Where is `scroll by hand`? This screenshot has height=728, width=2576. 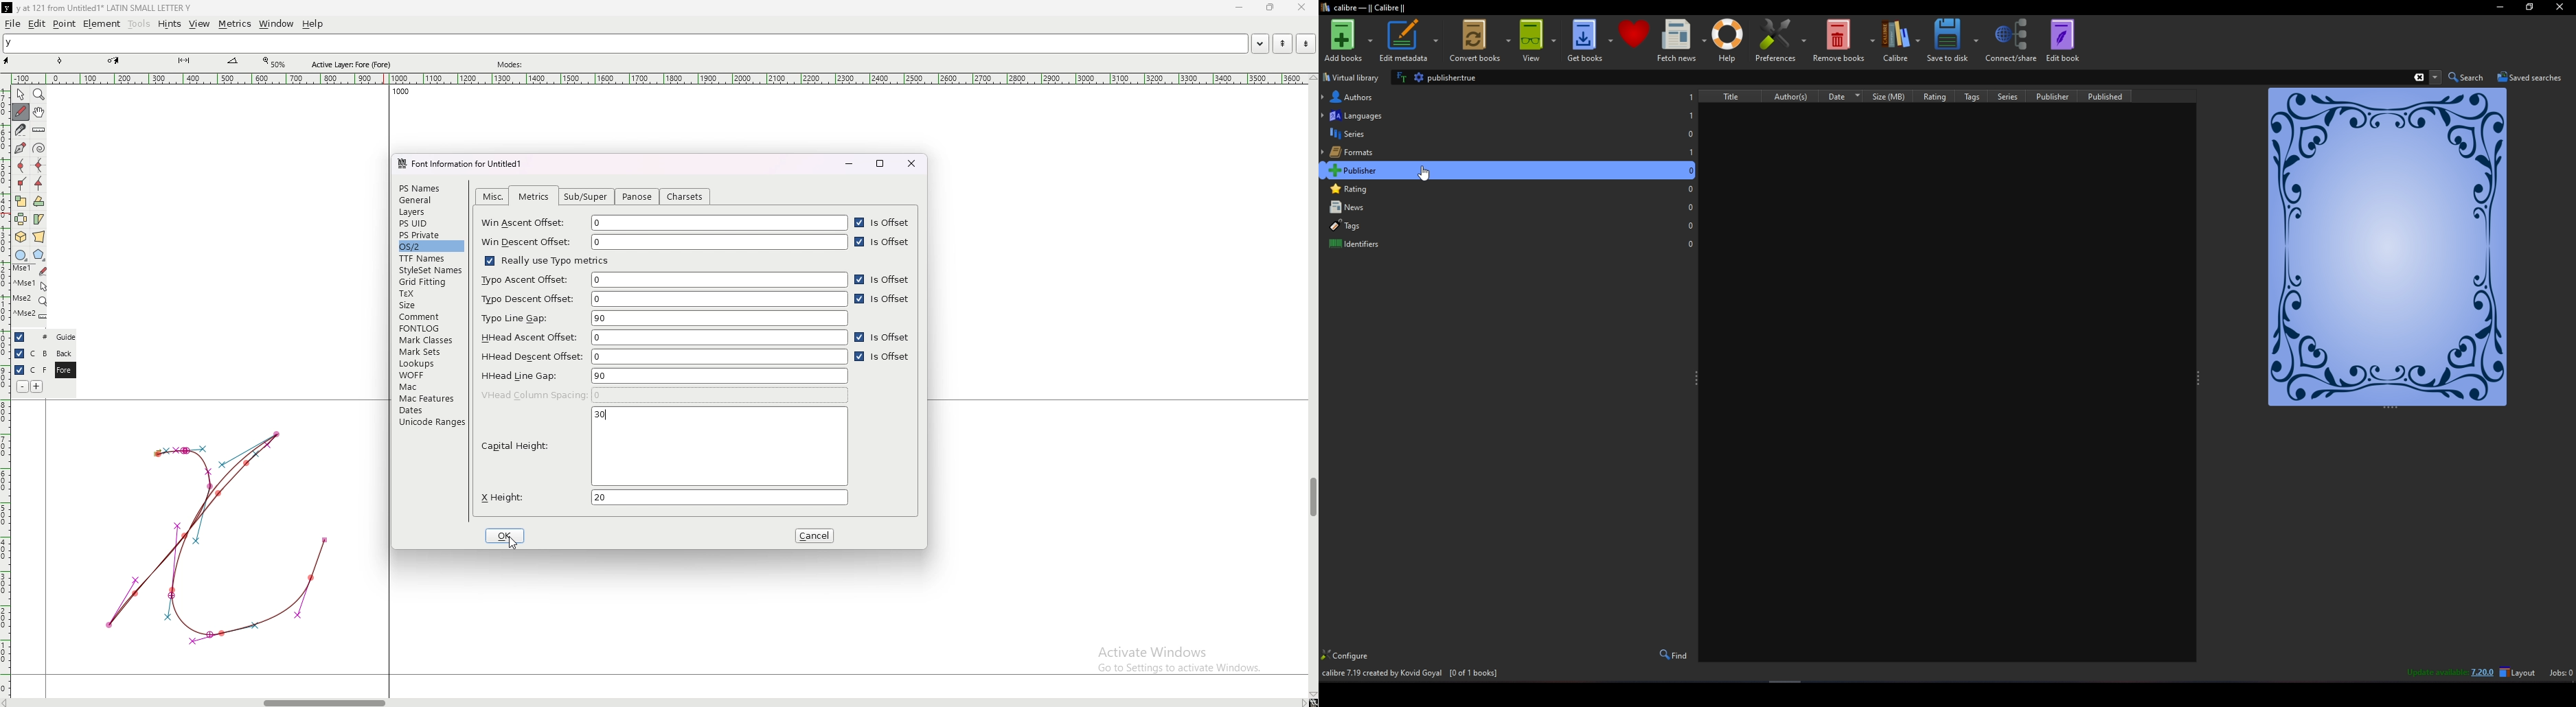
scroll by hand is located at coordinates (39, 113).